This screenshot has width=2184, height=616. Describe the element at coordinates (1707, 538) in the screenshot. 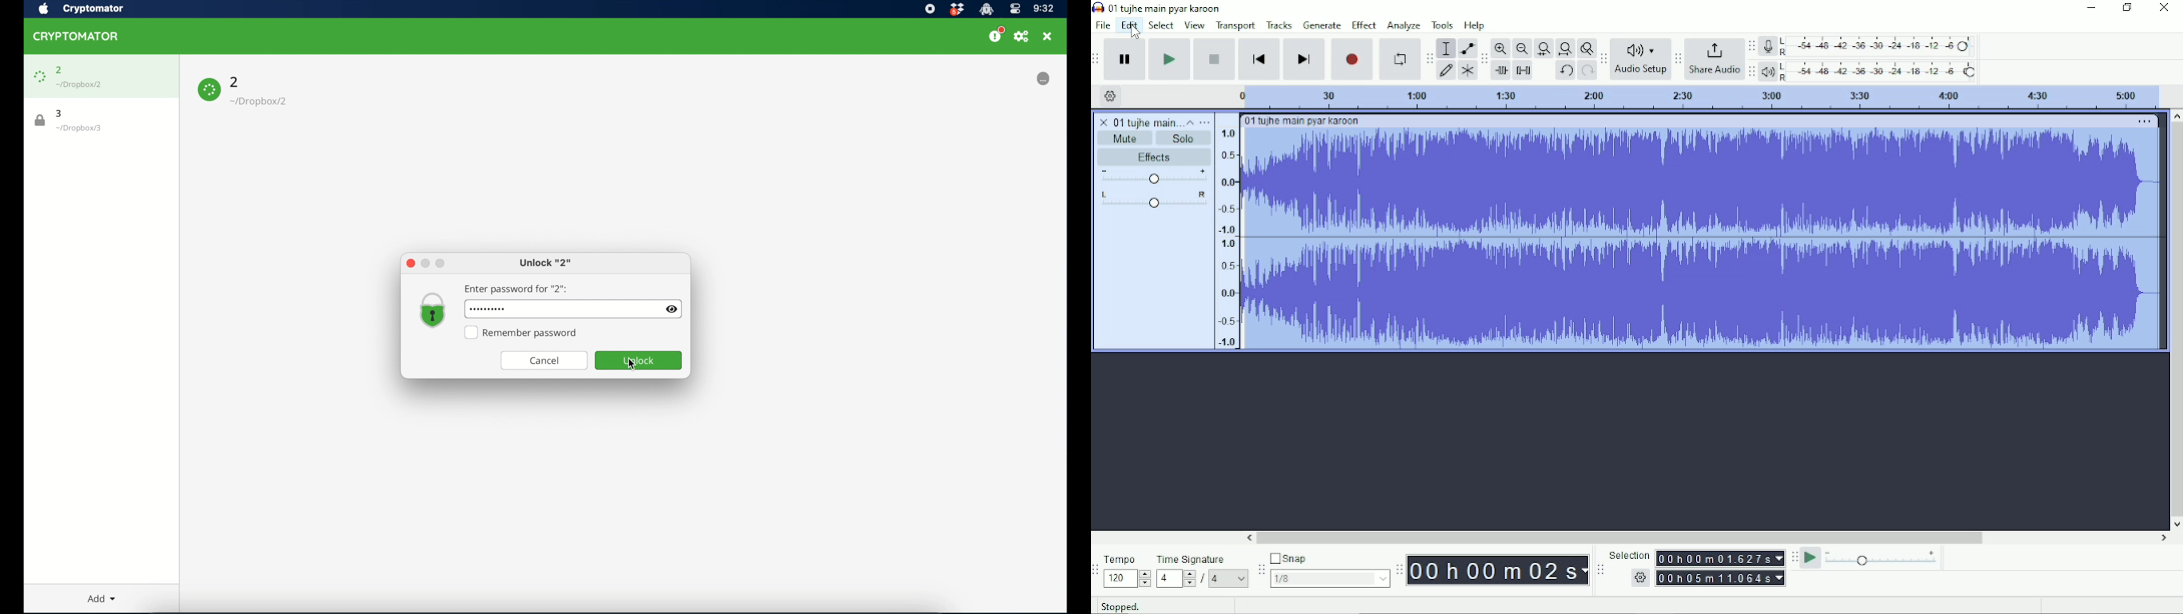

I see `Horizontal scrollbar` at that location.